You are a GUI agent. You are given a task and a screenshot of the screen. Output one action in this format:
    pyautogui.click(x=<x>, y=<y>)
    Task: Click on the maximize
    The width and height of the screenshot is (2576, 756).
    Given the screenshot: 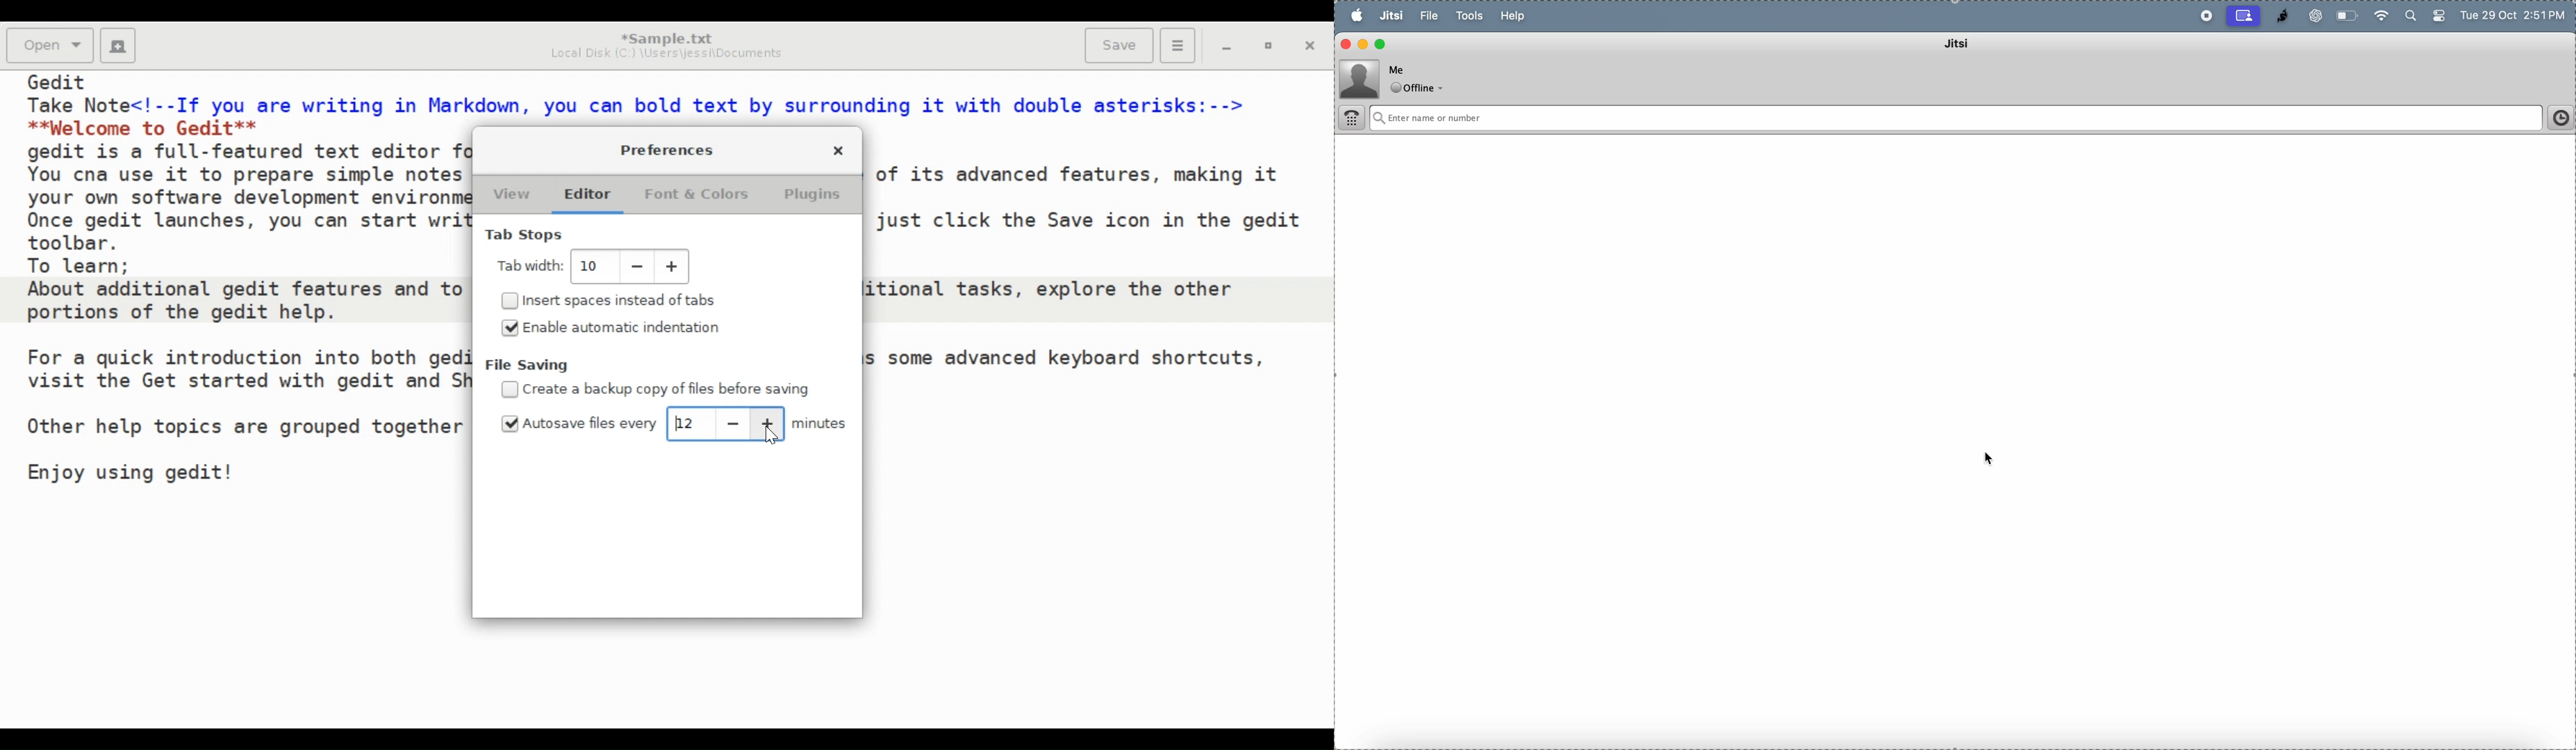 What is the action you would take?
    pyautogui.click(x=1381, y=43)
    